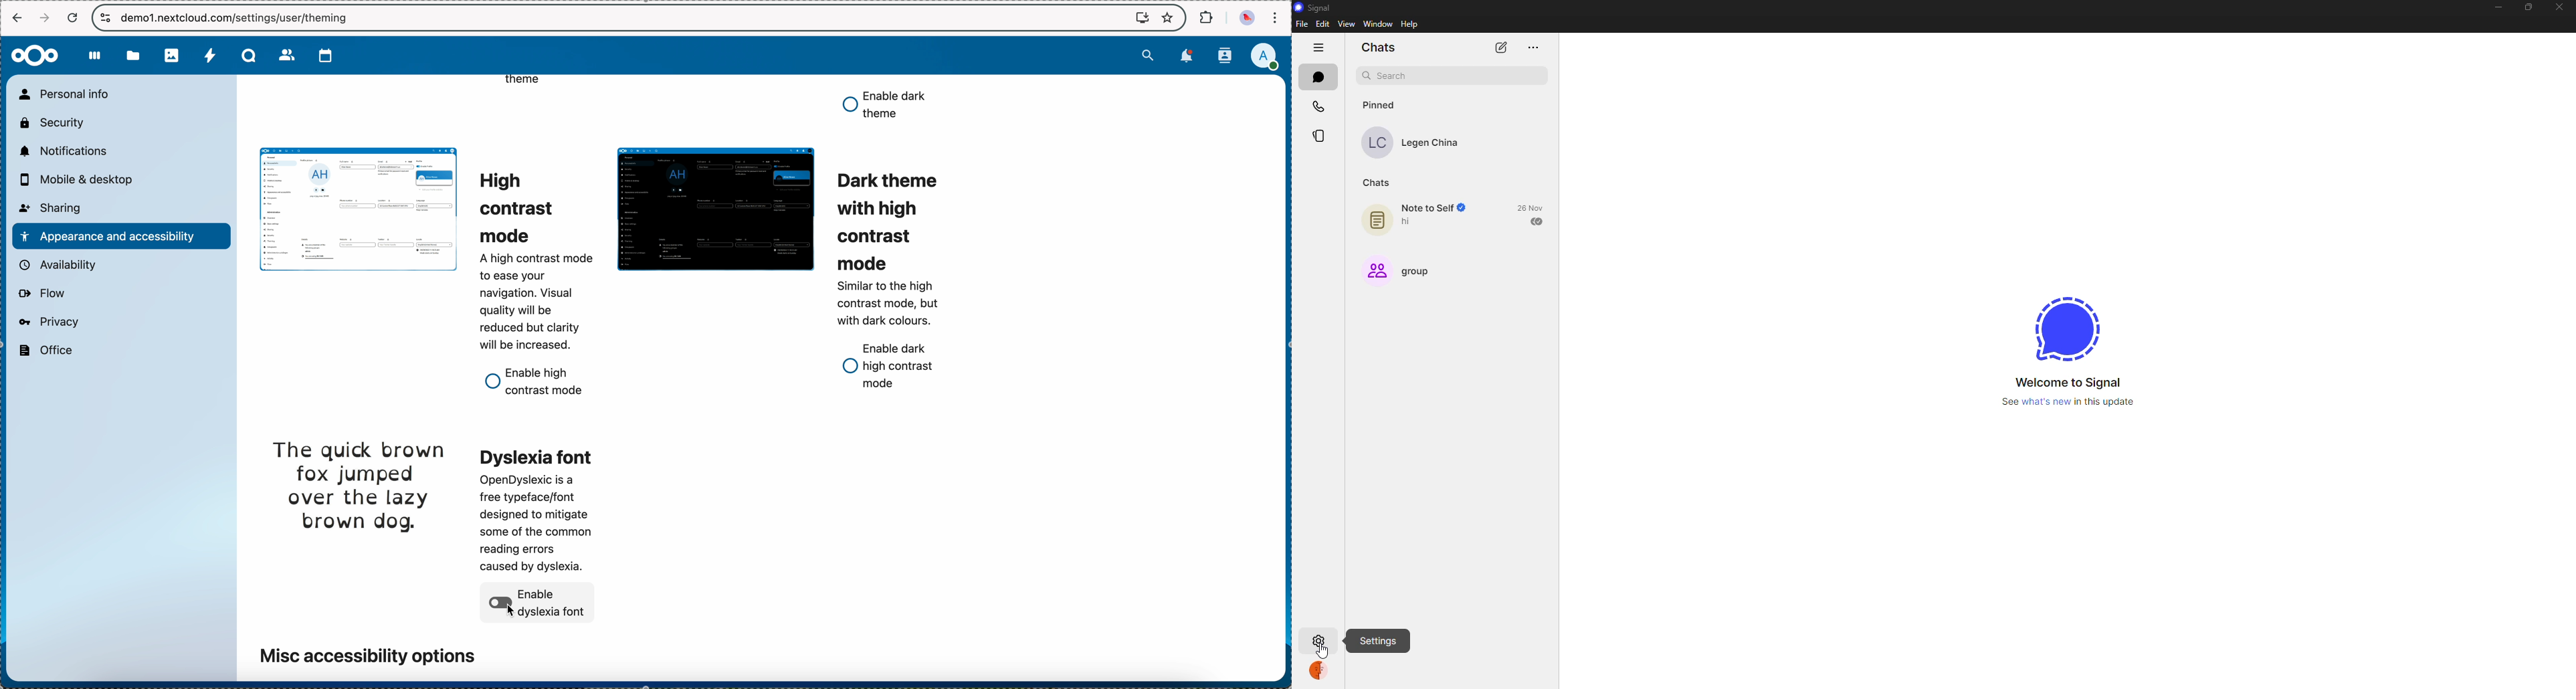 The width and height of the screenshot is (2576, 700). I want to click on notifications, so click(1185, 57).